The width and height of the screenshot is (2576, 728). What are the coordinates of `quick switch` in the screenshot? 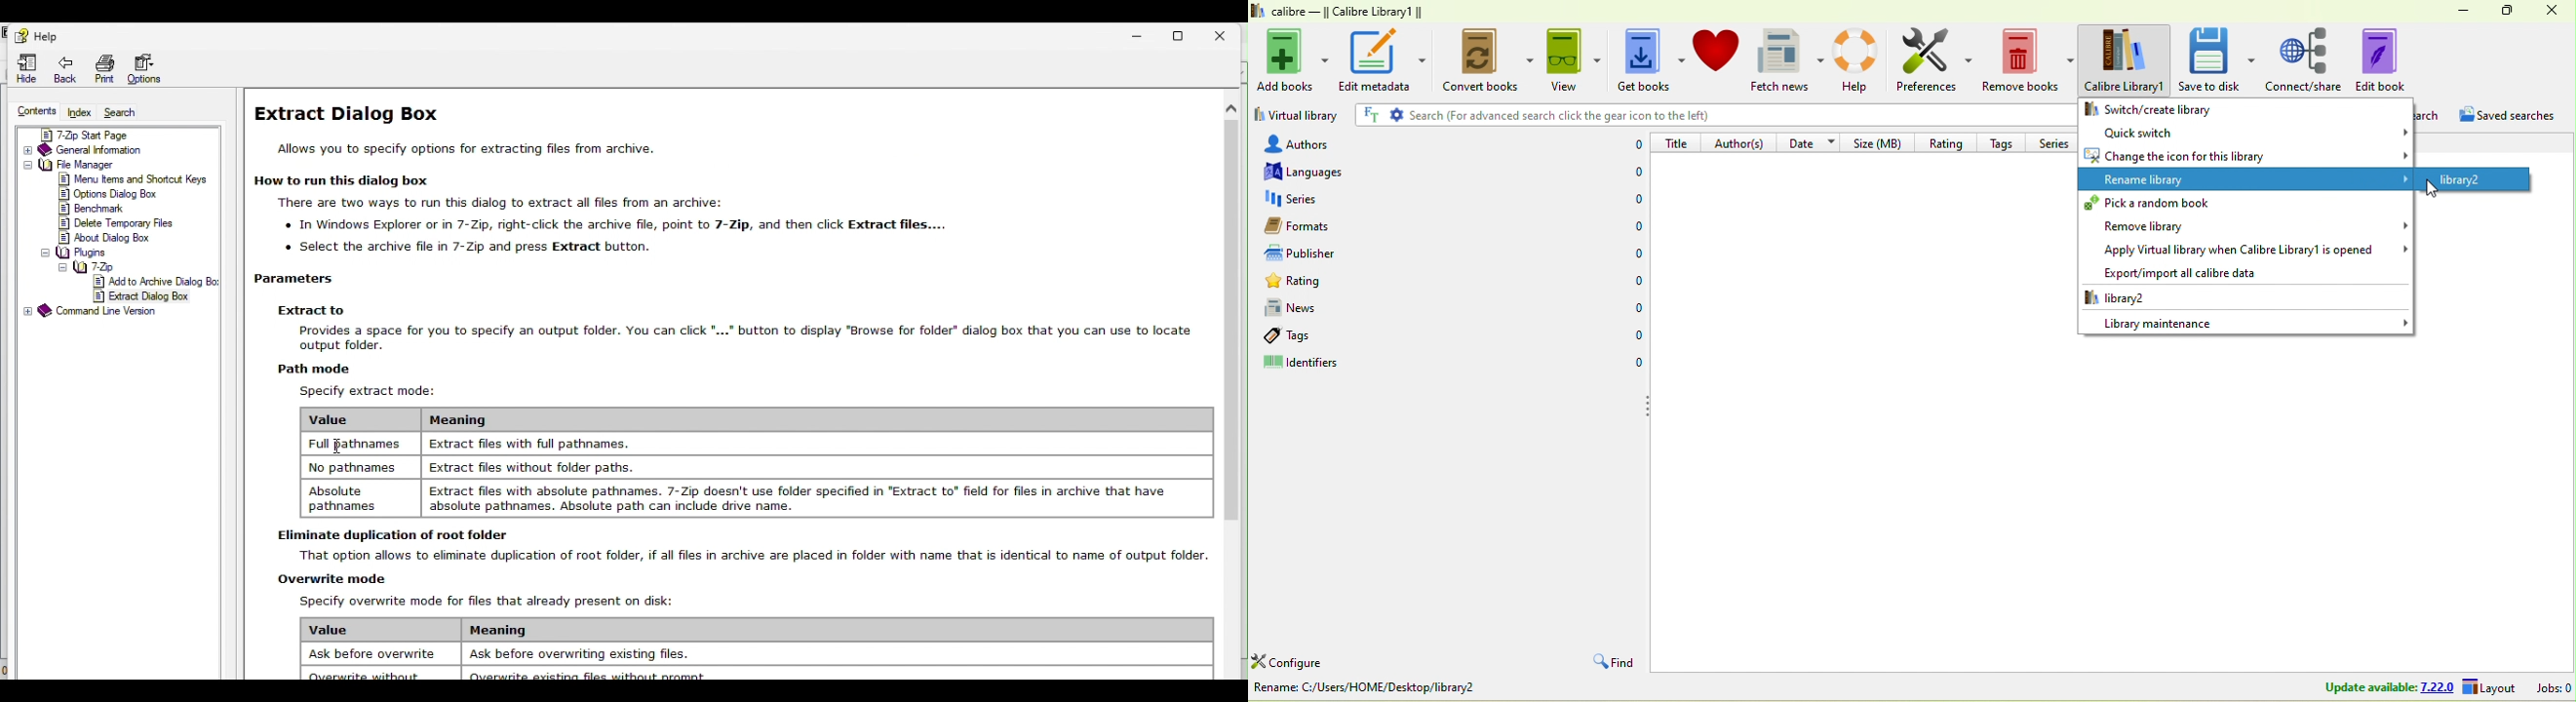 It's located at (2246, 131).